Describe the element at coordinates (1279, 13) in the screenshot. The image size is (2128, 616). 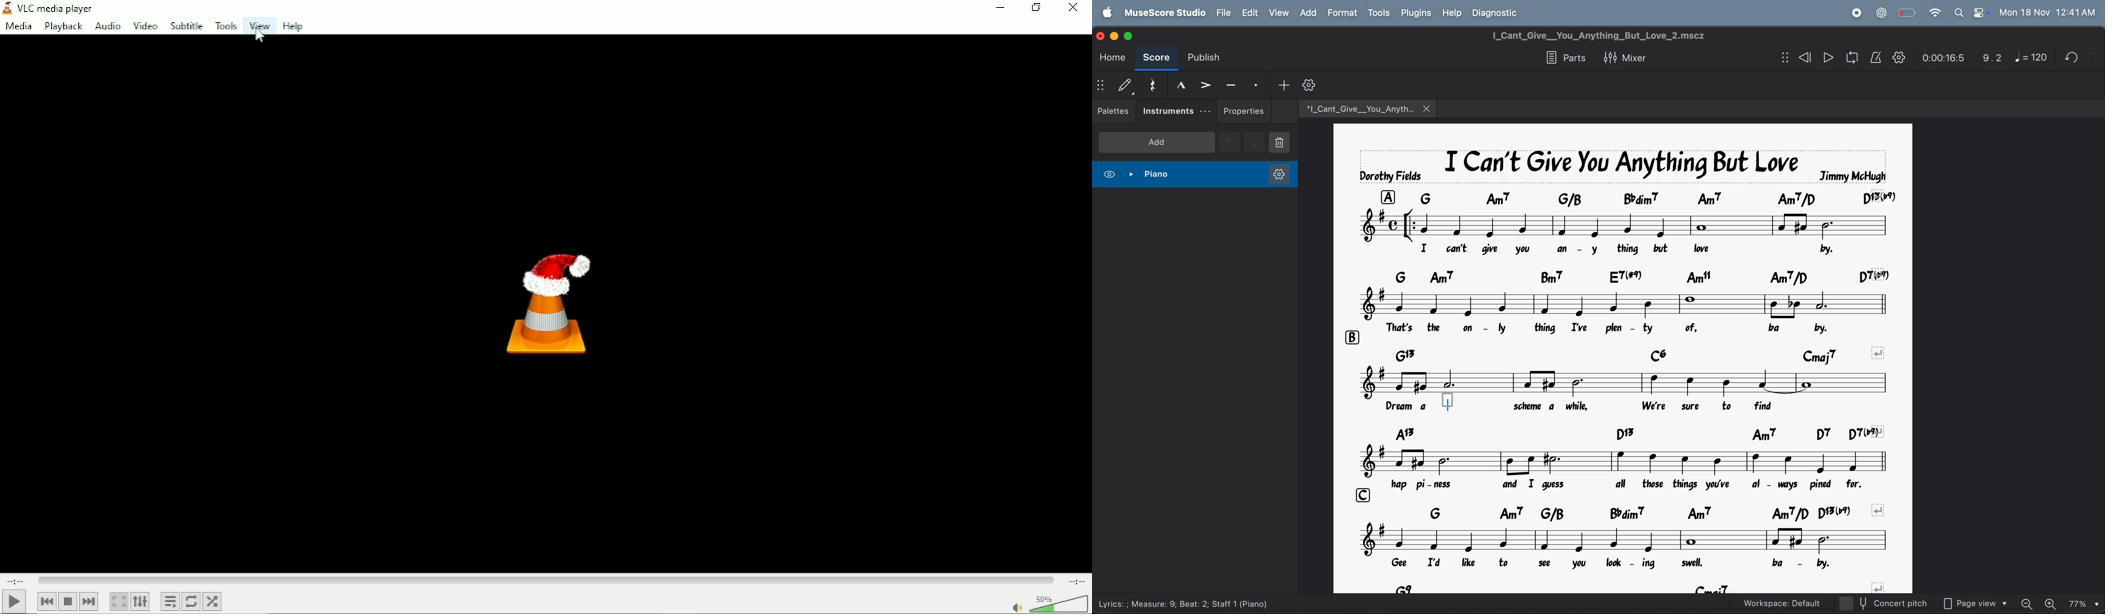
I see `view` at that location.